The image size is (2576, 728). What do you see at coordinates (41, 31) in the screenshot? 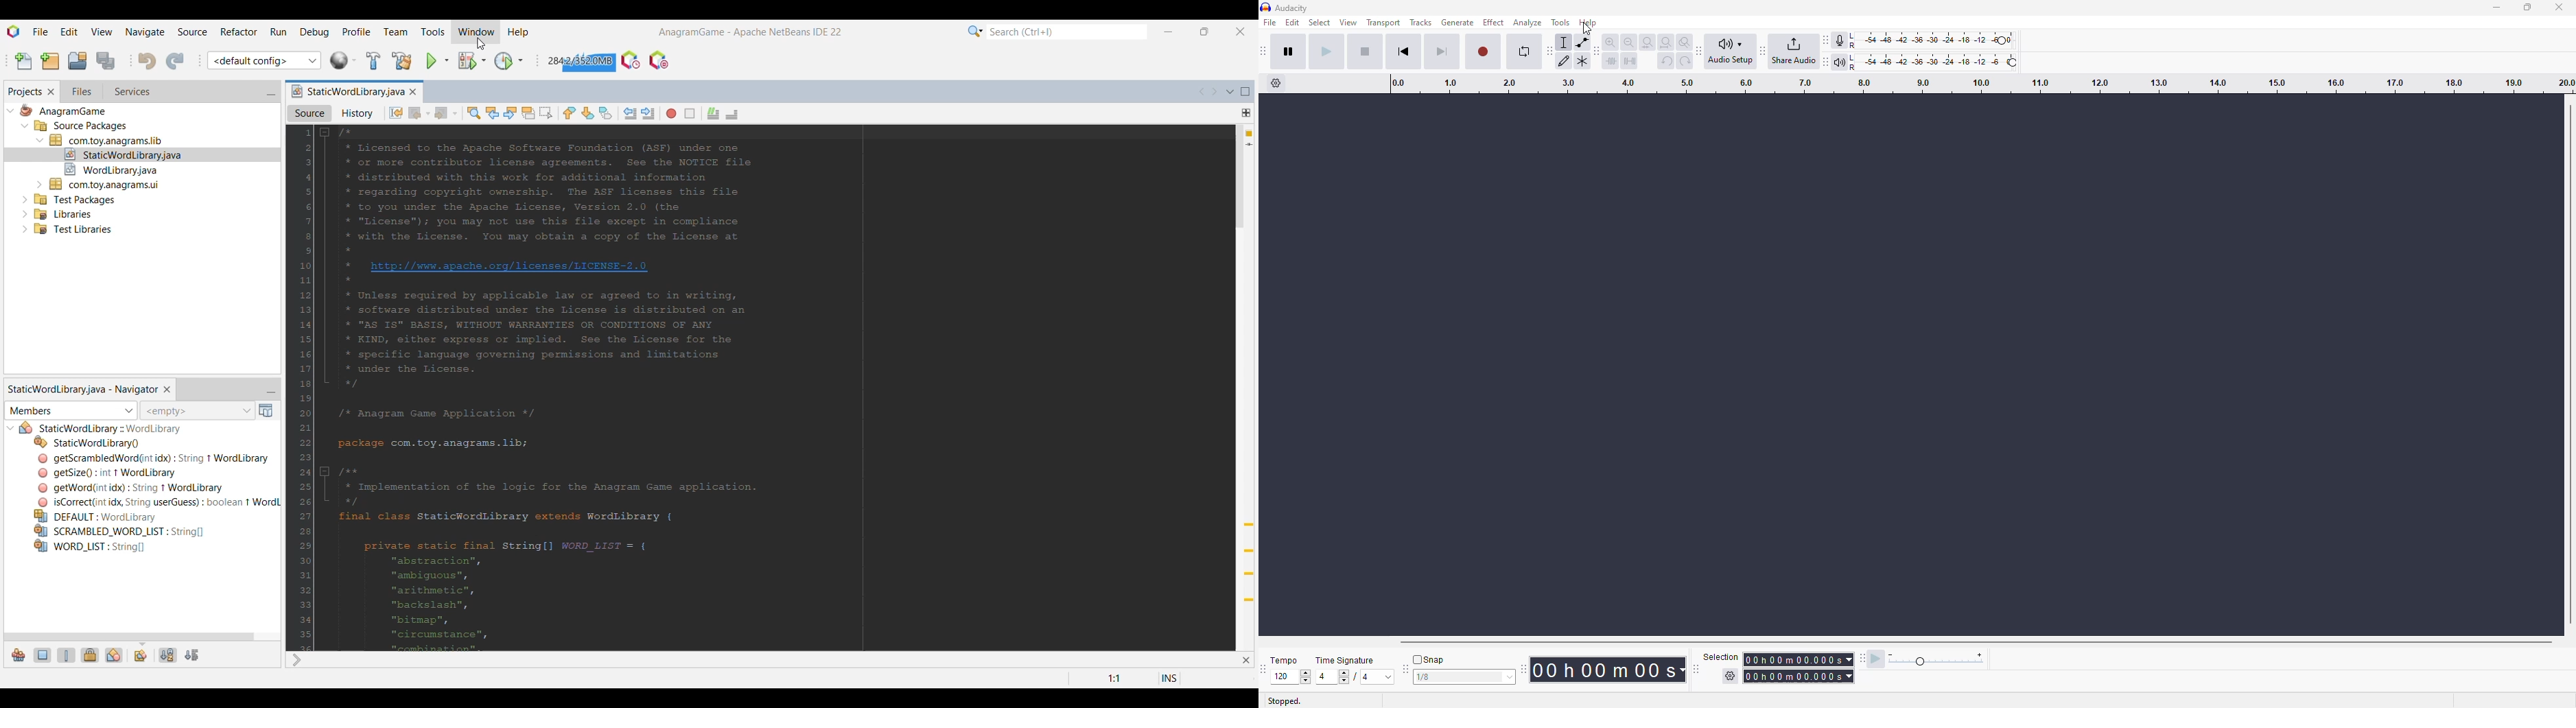
I see `File menu` at bounding box center [41, 31].